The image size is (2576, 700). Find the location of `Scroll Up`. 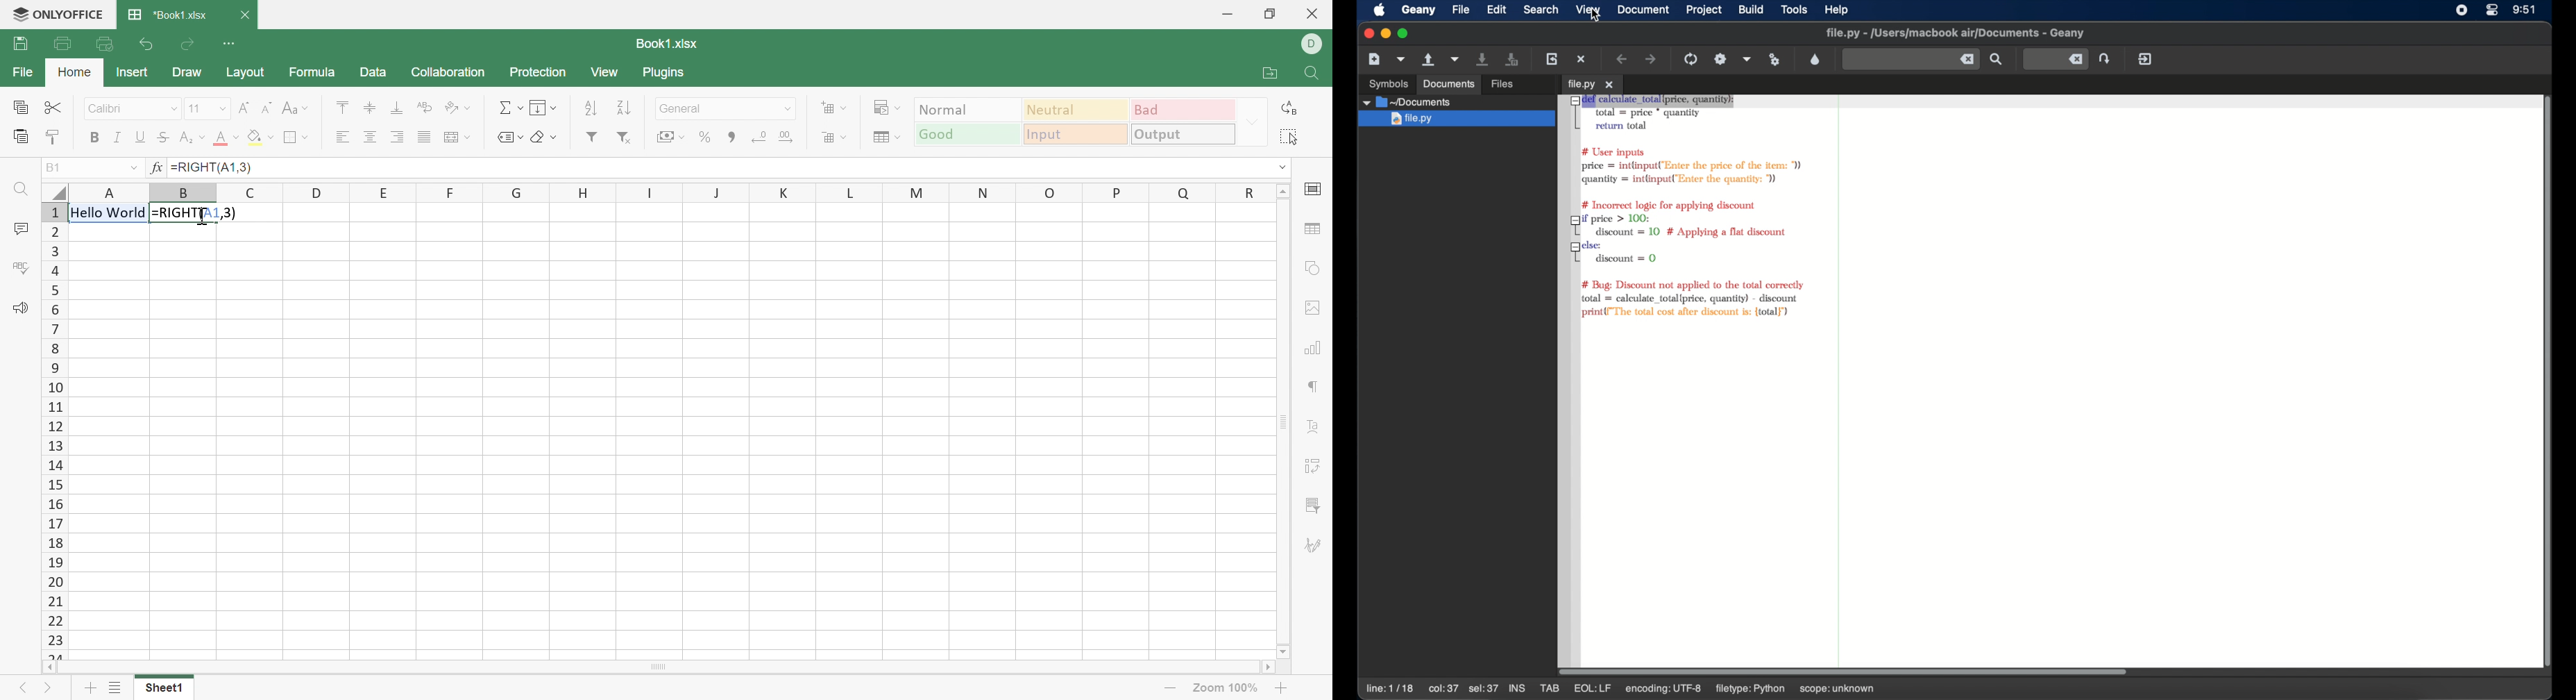

Scroll Up is located at coordinates (1279, 191).